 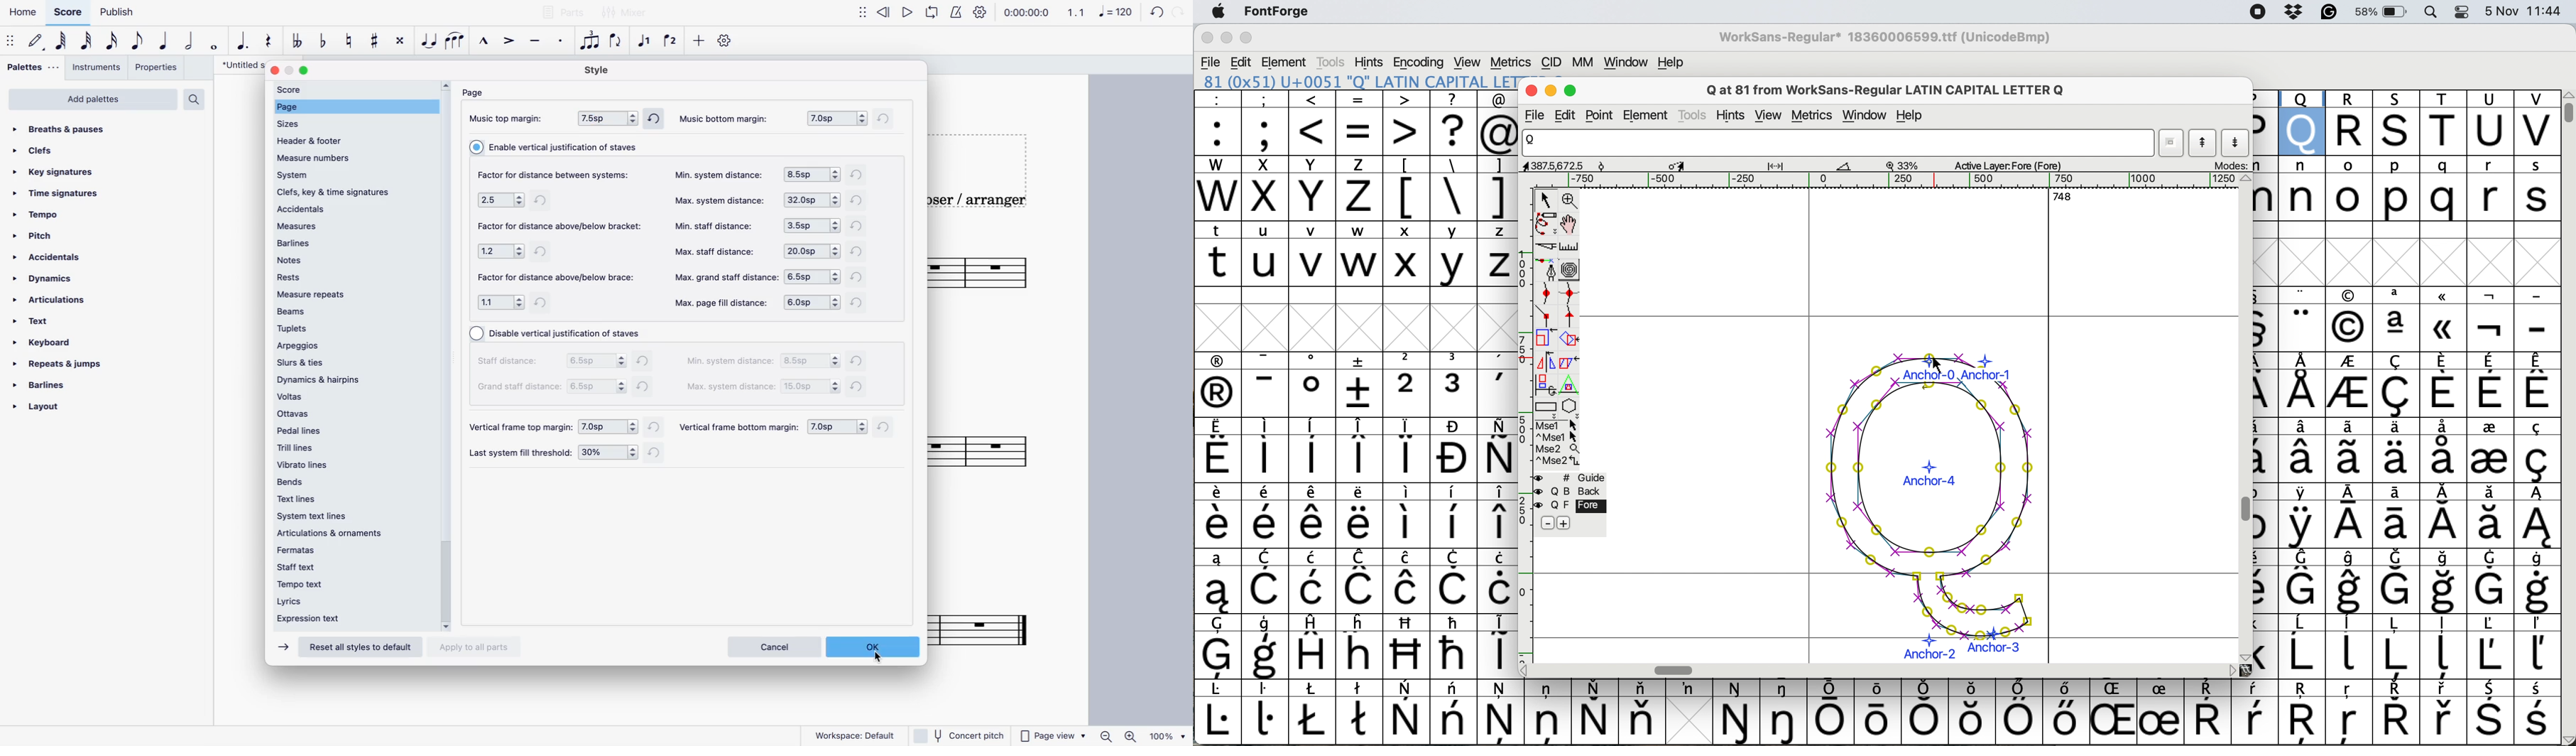 What do you see at coordinates (657, 119) in the screenshot?
I see `refresh` at bounding box center [657, 119].